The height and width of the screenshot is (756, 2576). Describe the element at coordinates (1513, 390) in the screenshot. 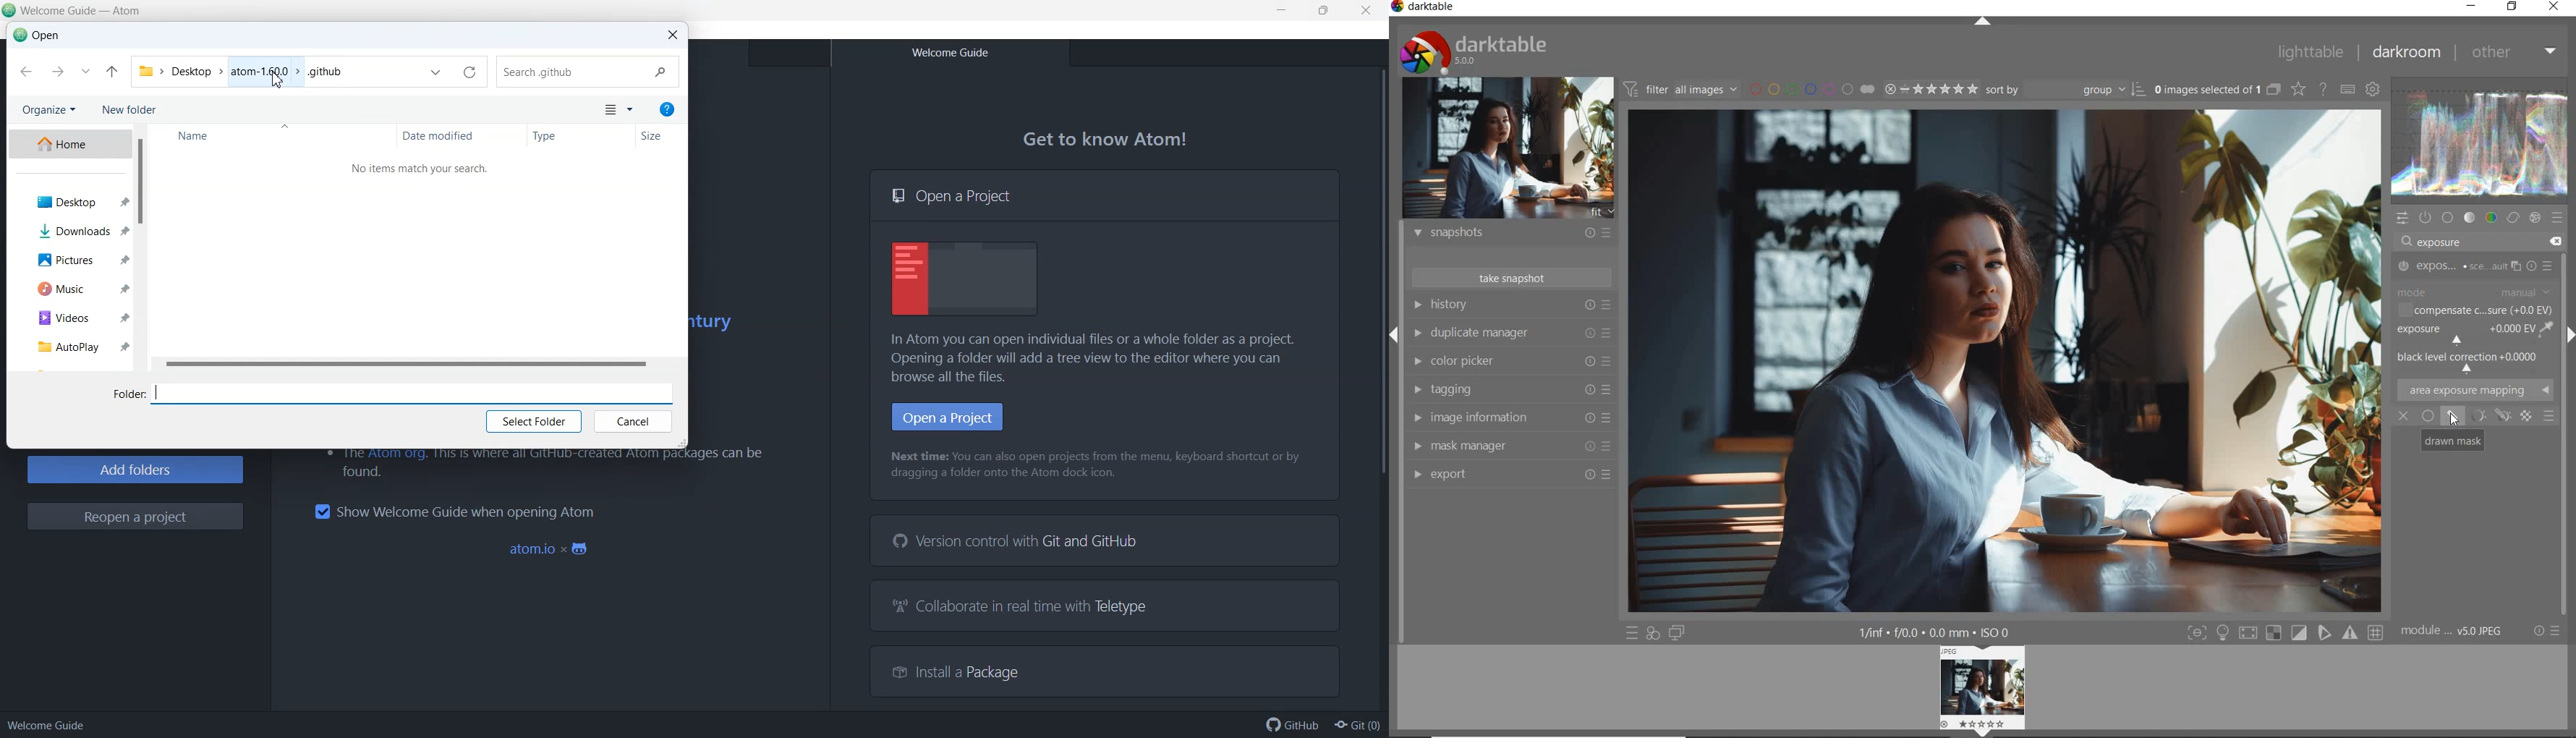

I see `tagging` at that location.